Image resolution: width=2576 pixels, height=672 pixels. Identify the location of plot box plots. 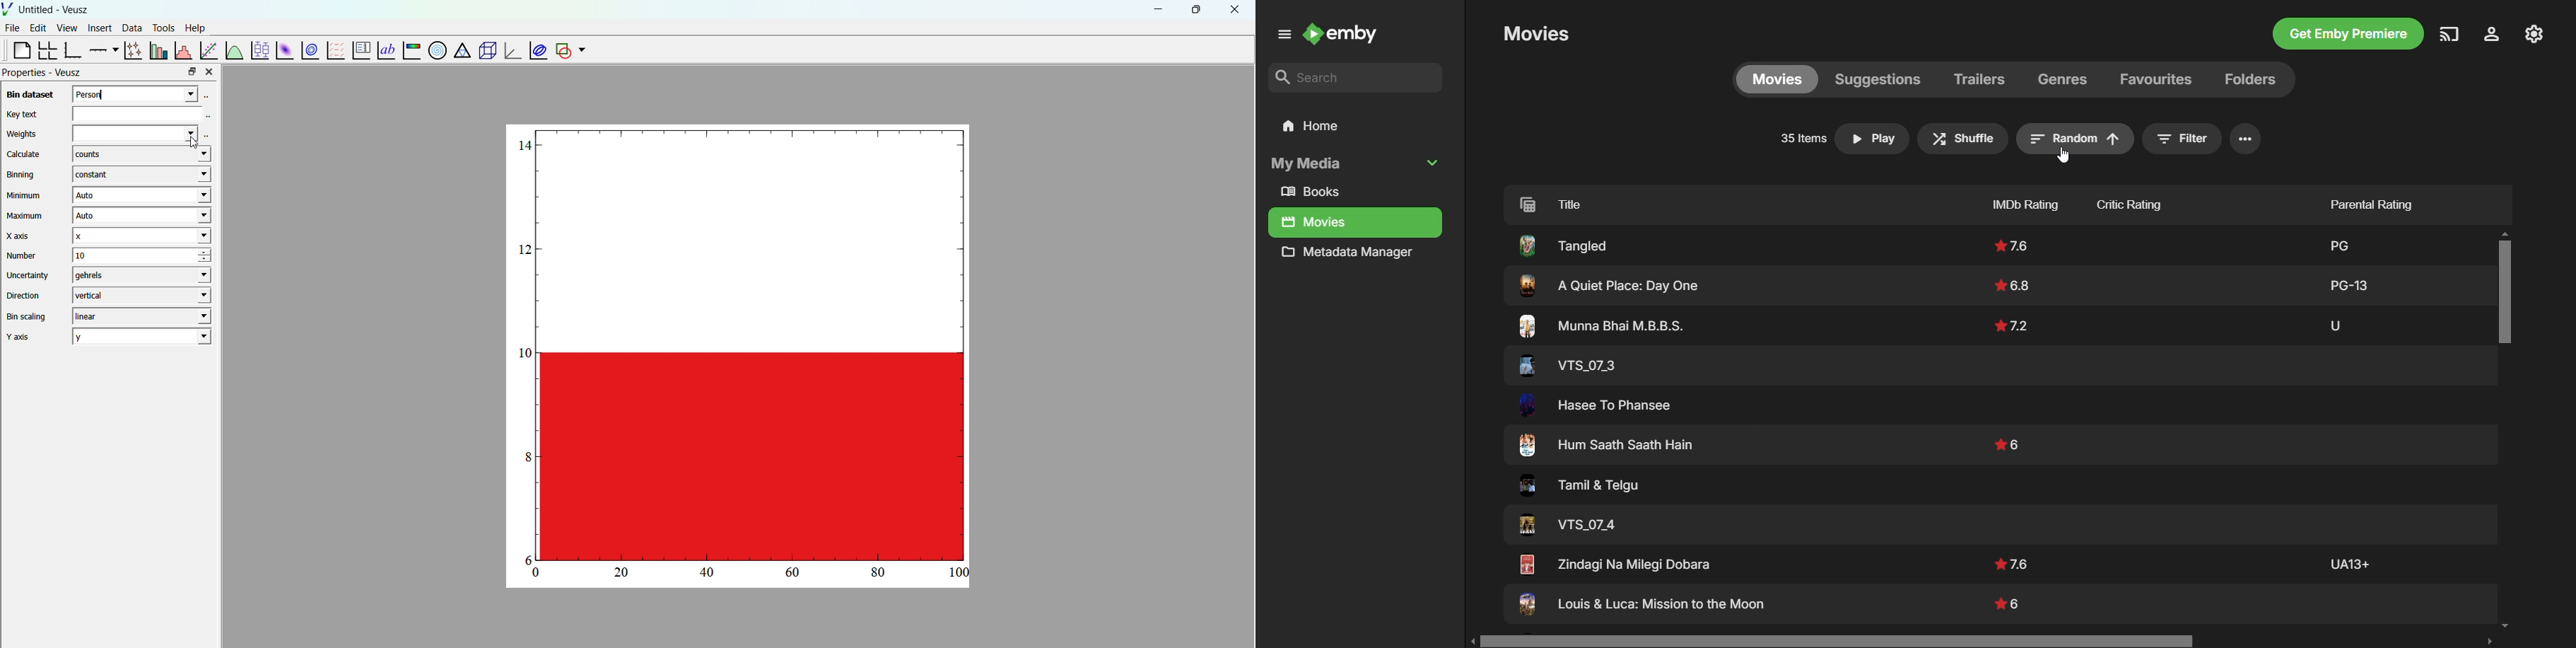
(259, 50).